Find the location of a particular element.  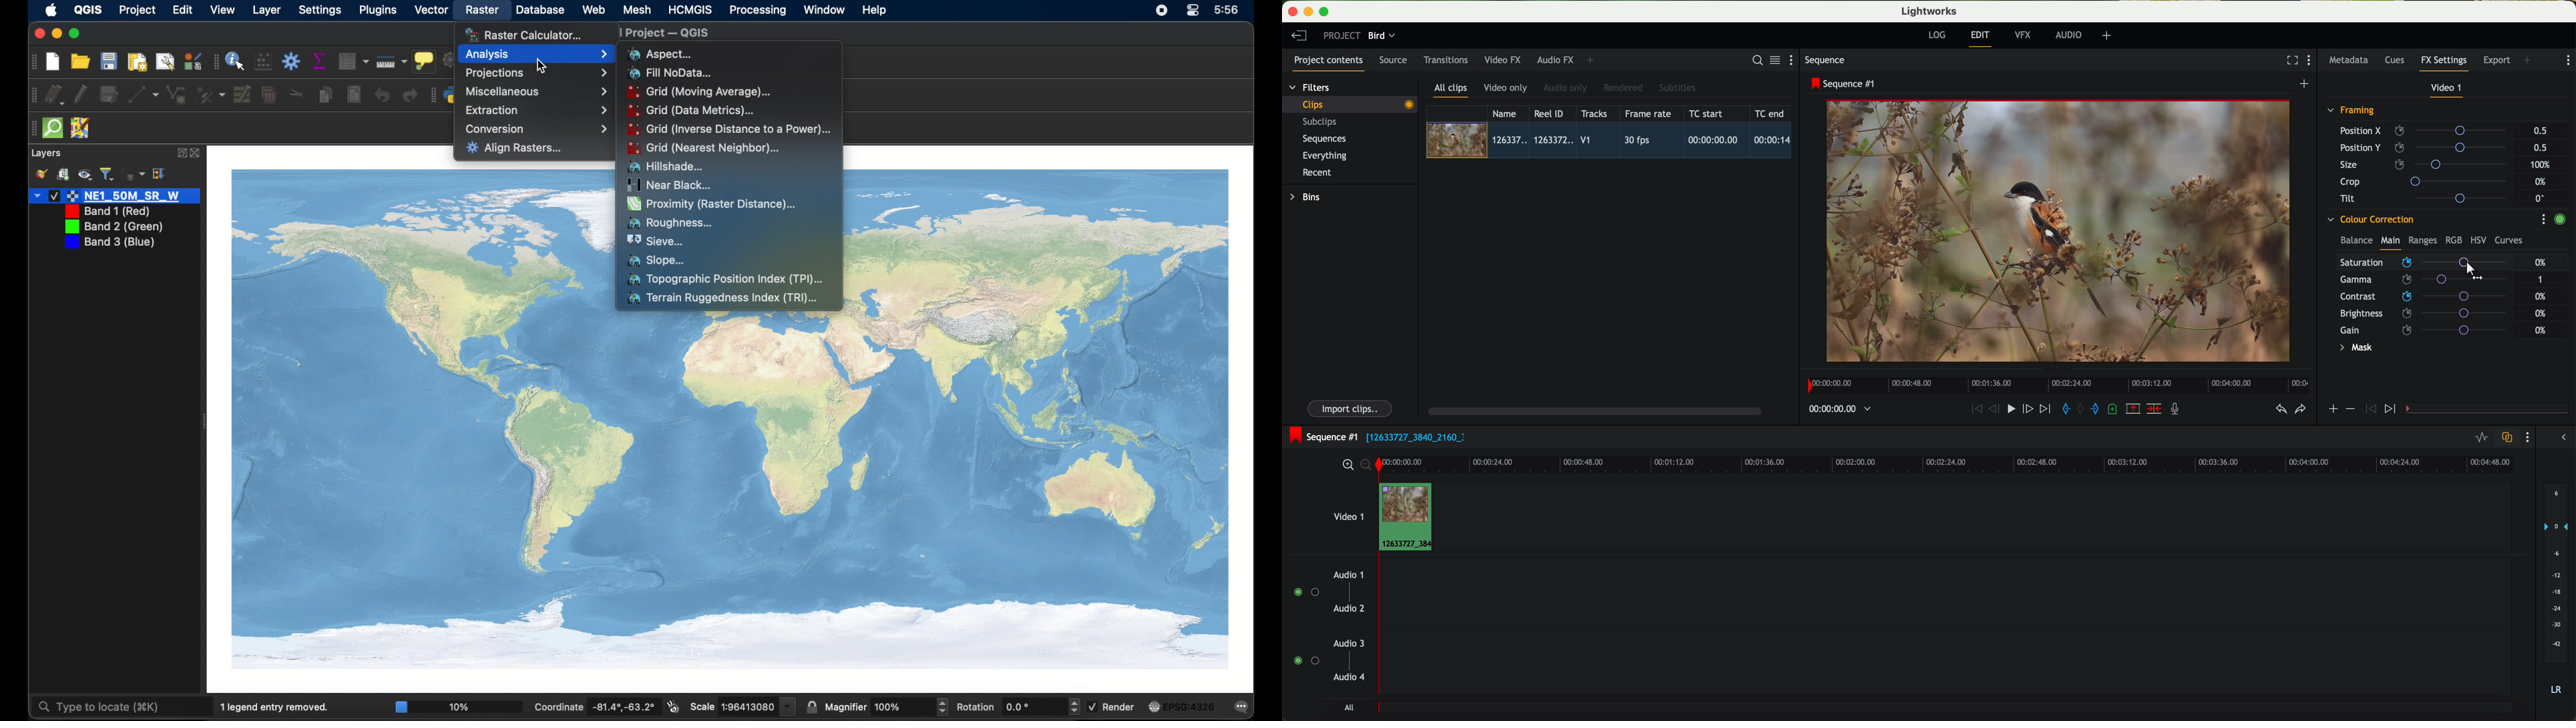

layer 2 is located at coordinates (104, 212).